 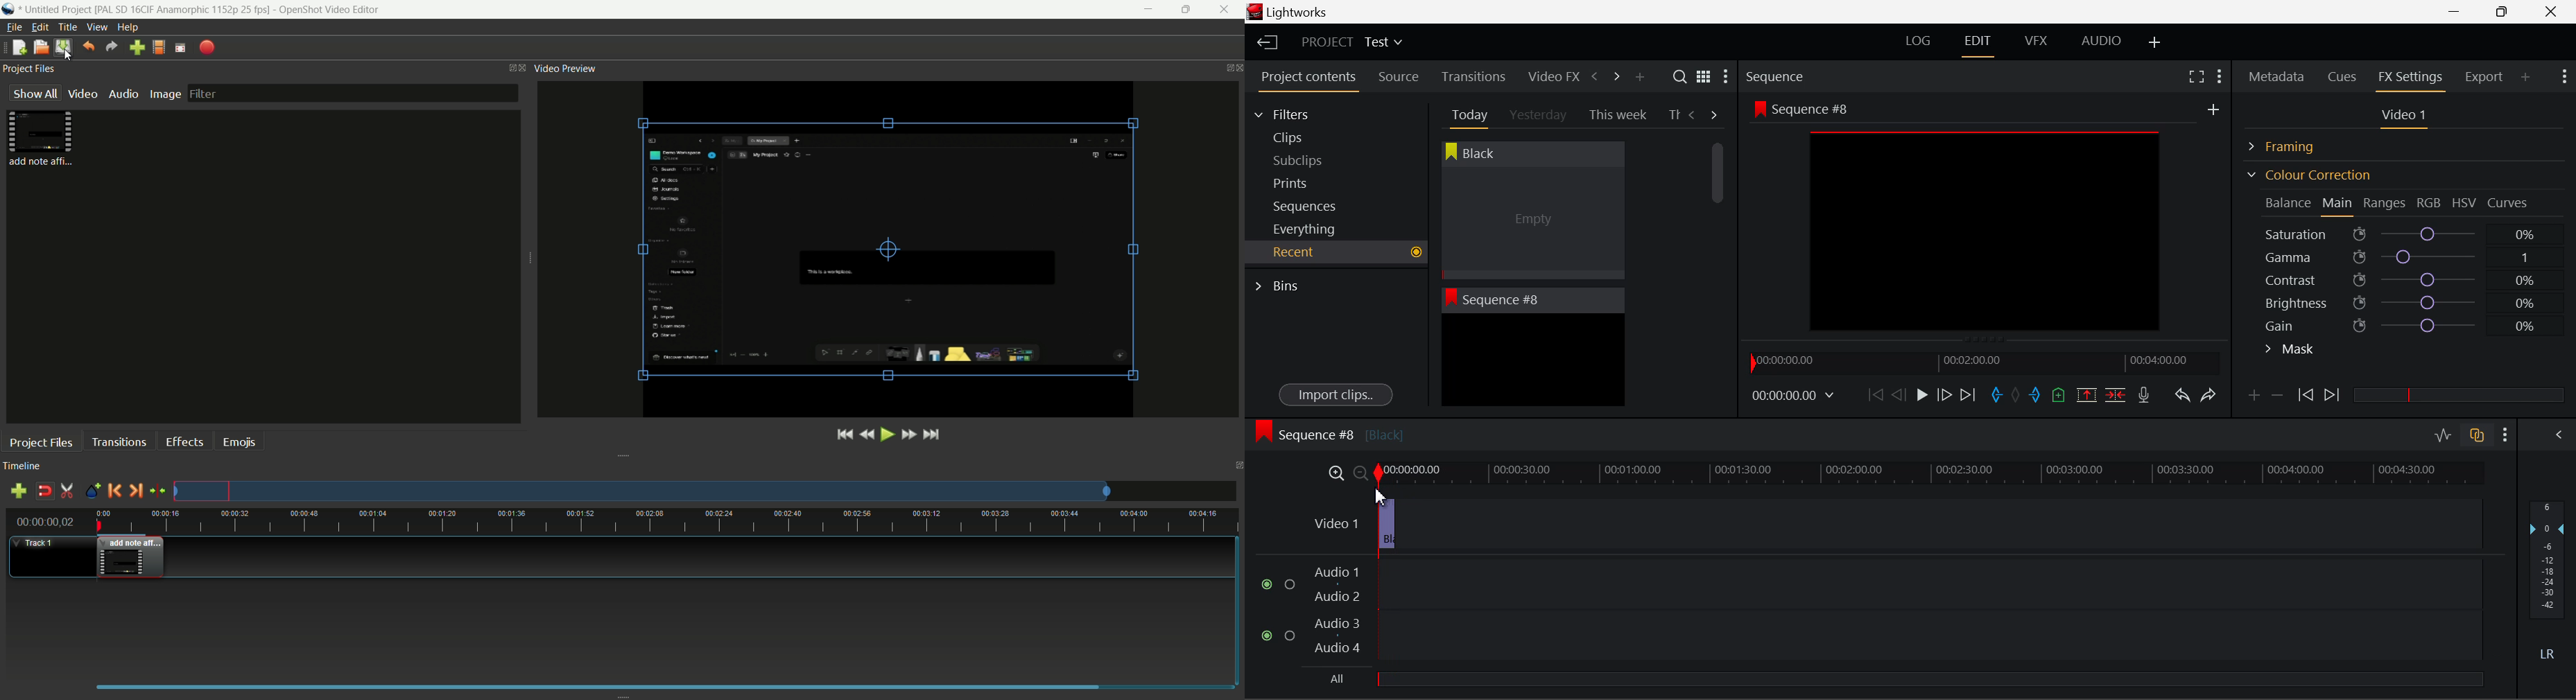 What do you see at coordinates (2486, 76) in the screenshot?
I see `Export Panel` at bounding box center [2486, 76].